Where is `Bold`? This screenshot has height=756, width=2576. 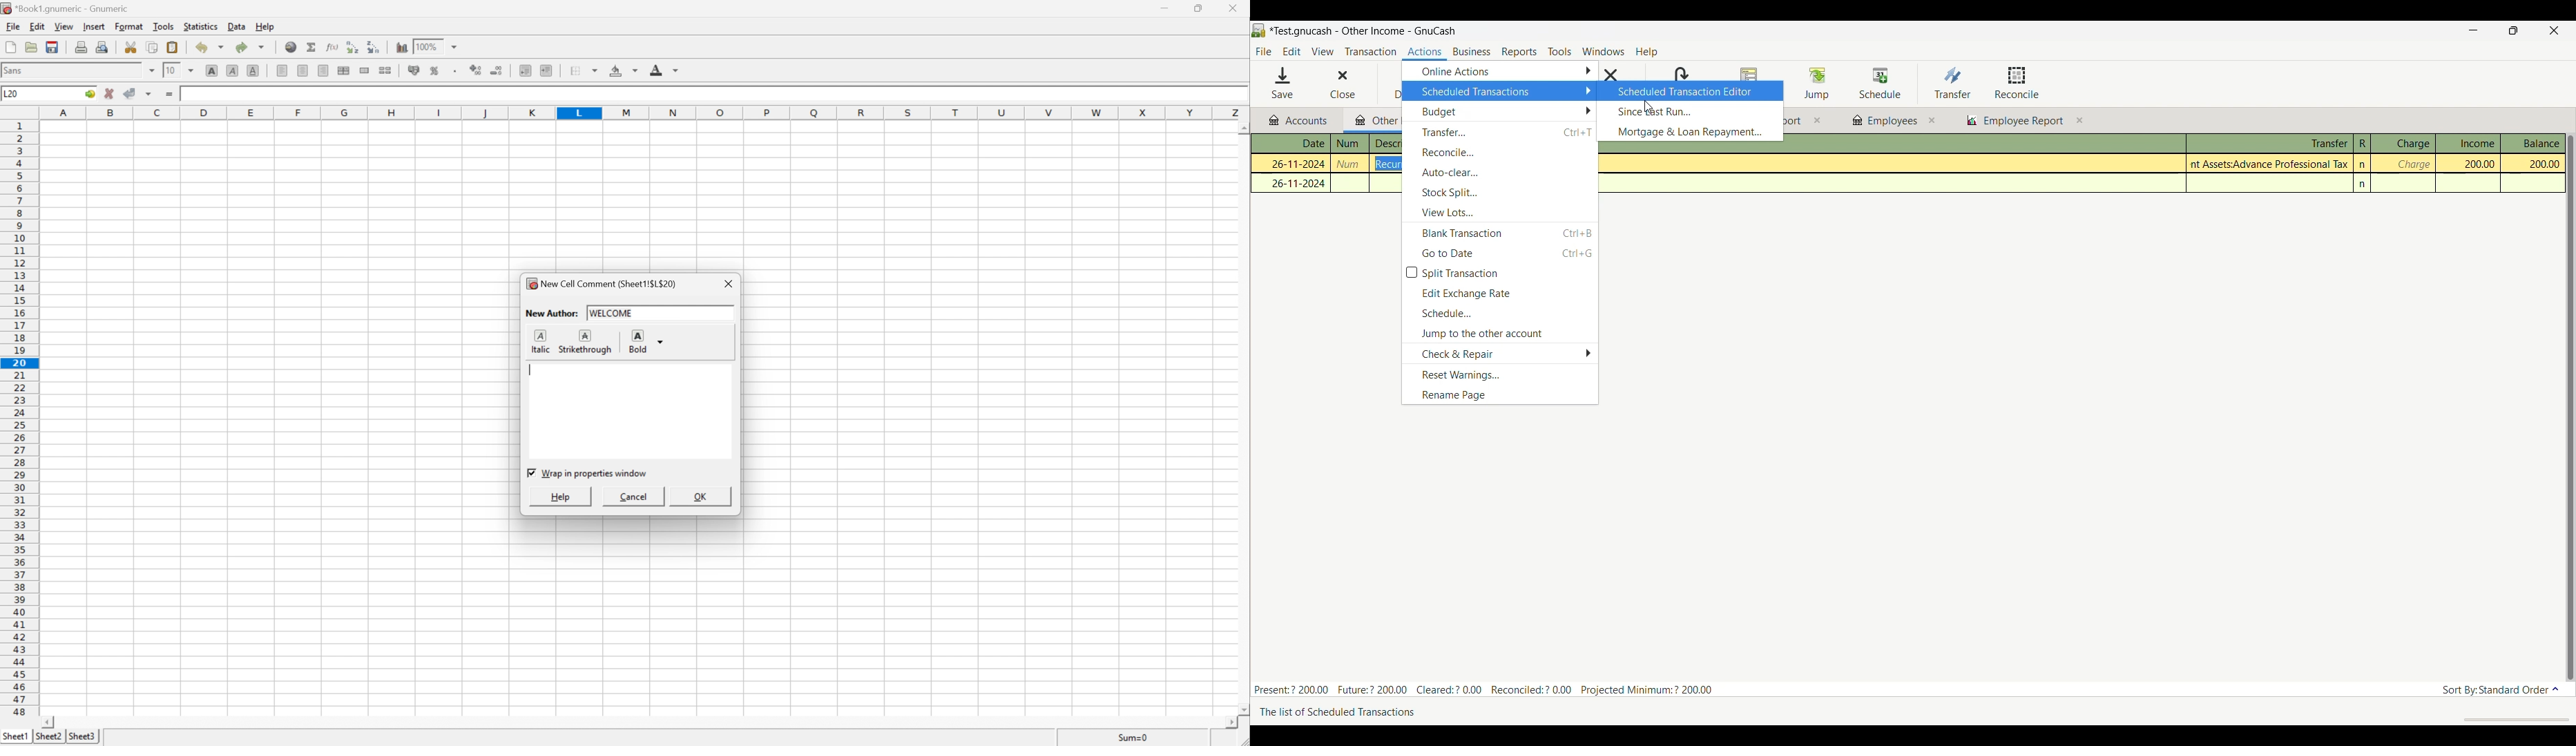 Bold is located at coordinates (210, 70).